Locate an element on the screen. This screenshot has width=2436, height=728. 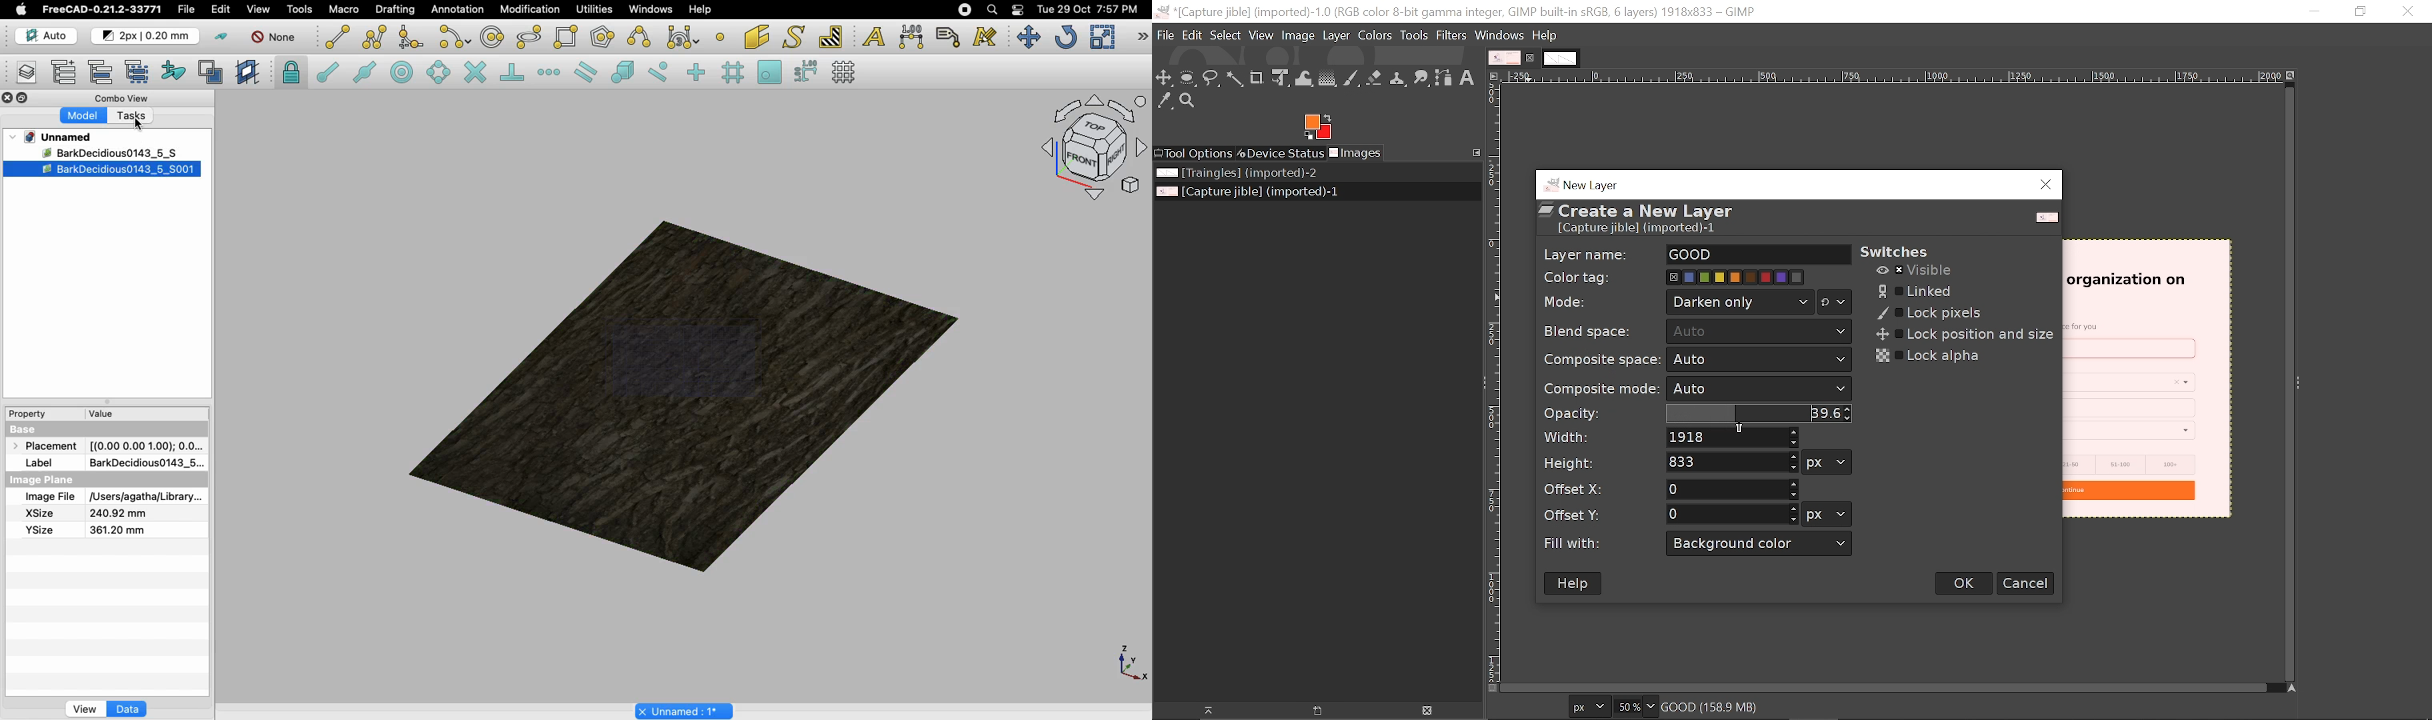
Line is located at coordinates (338, 37).